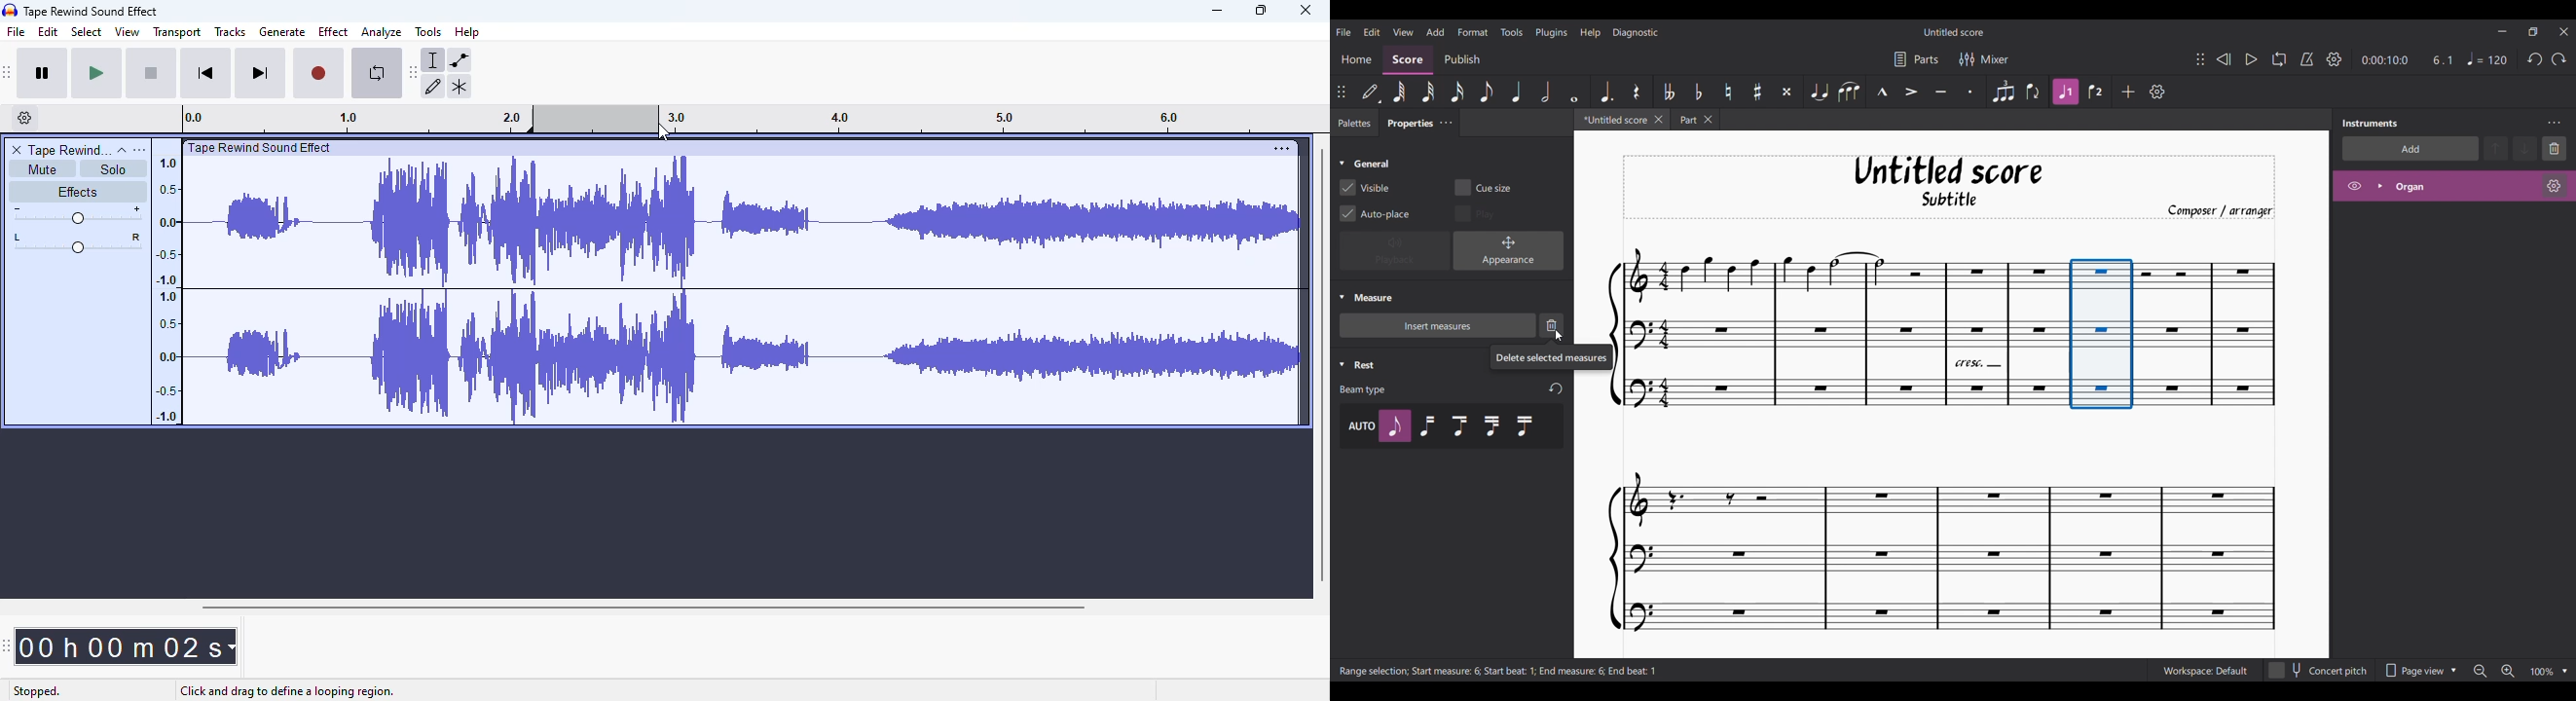 The width and height of the screenshot is (2576, 728). I want to click on effect, so click(333, 32).